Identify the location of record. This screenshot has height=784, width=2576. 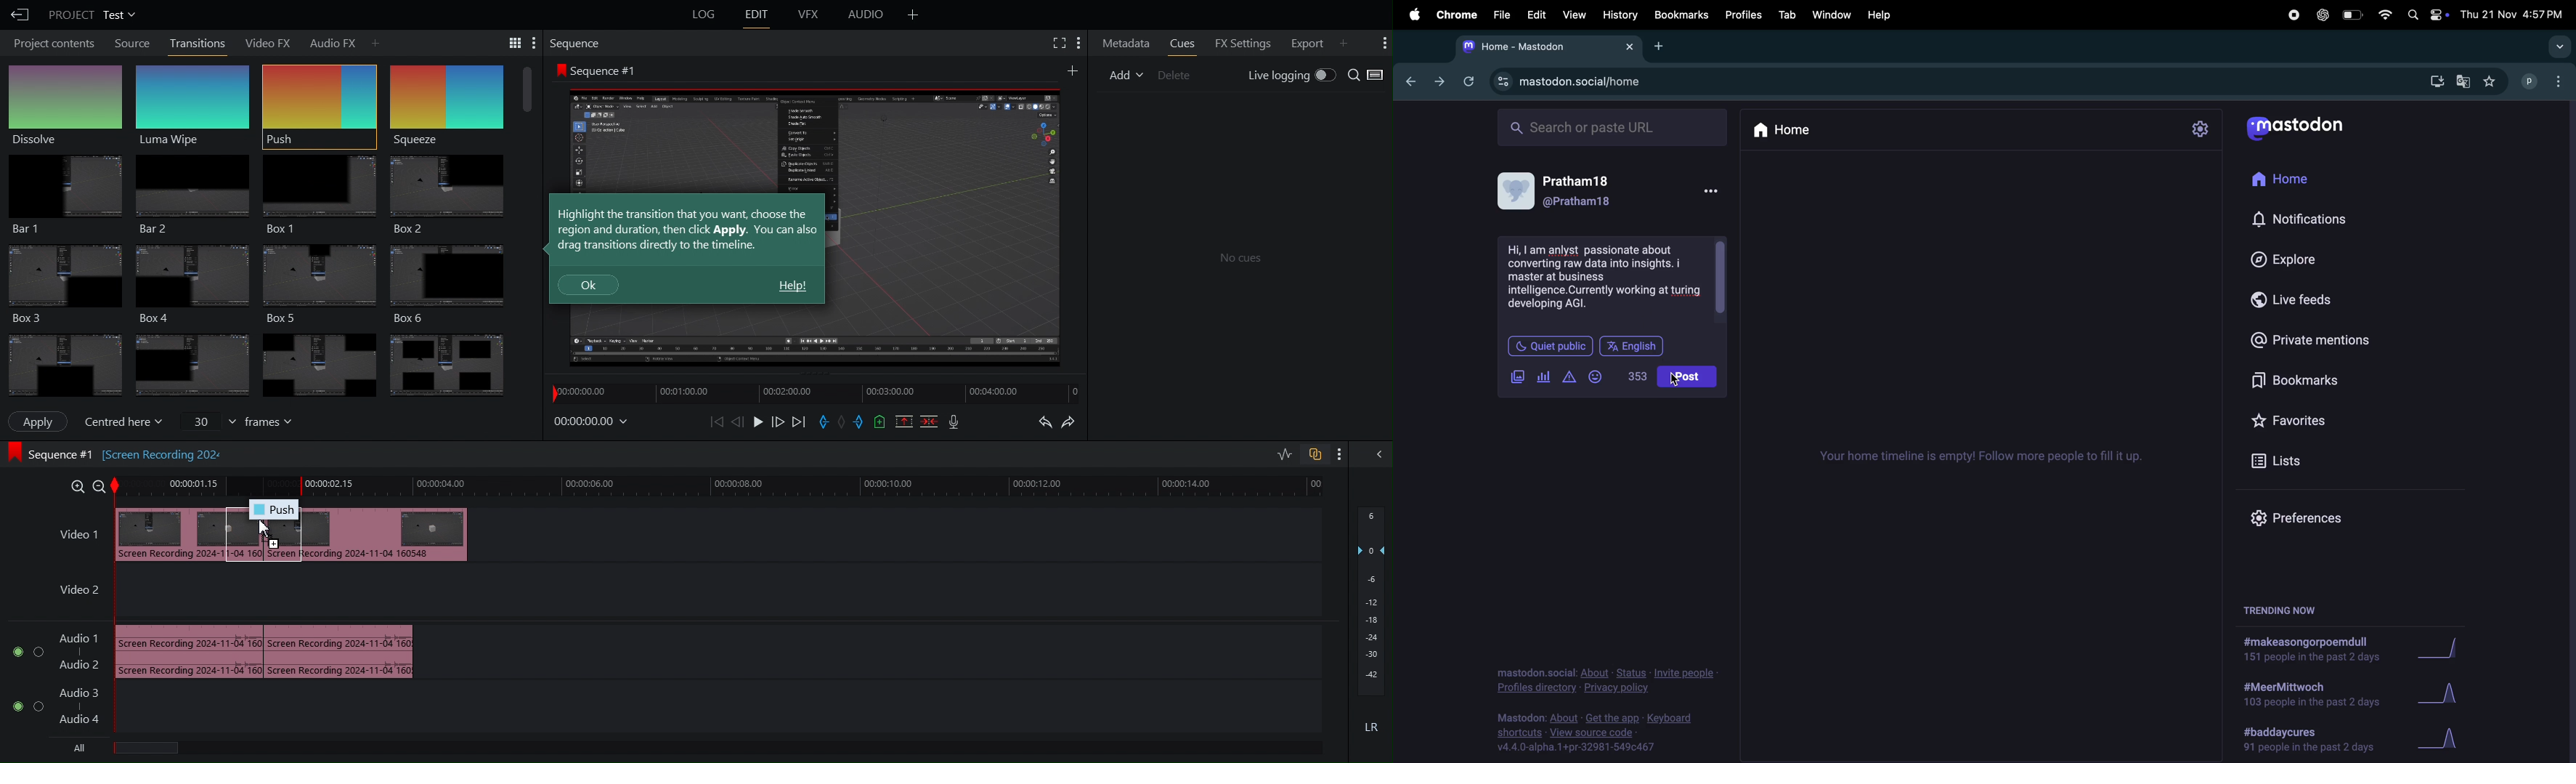
(2293, 15).